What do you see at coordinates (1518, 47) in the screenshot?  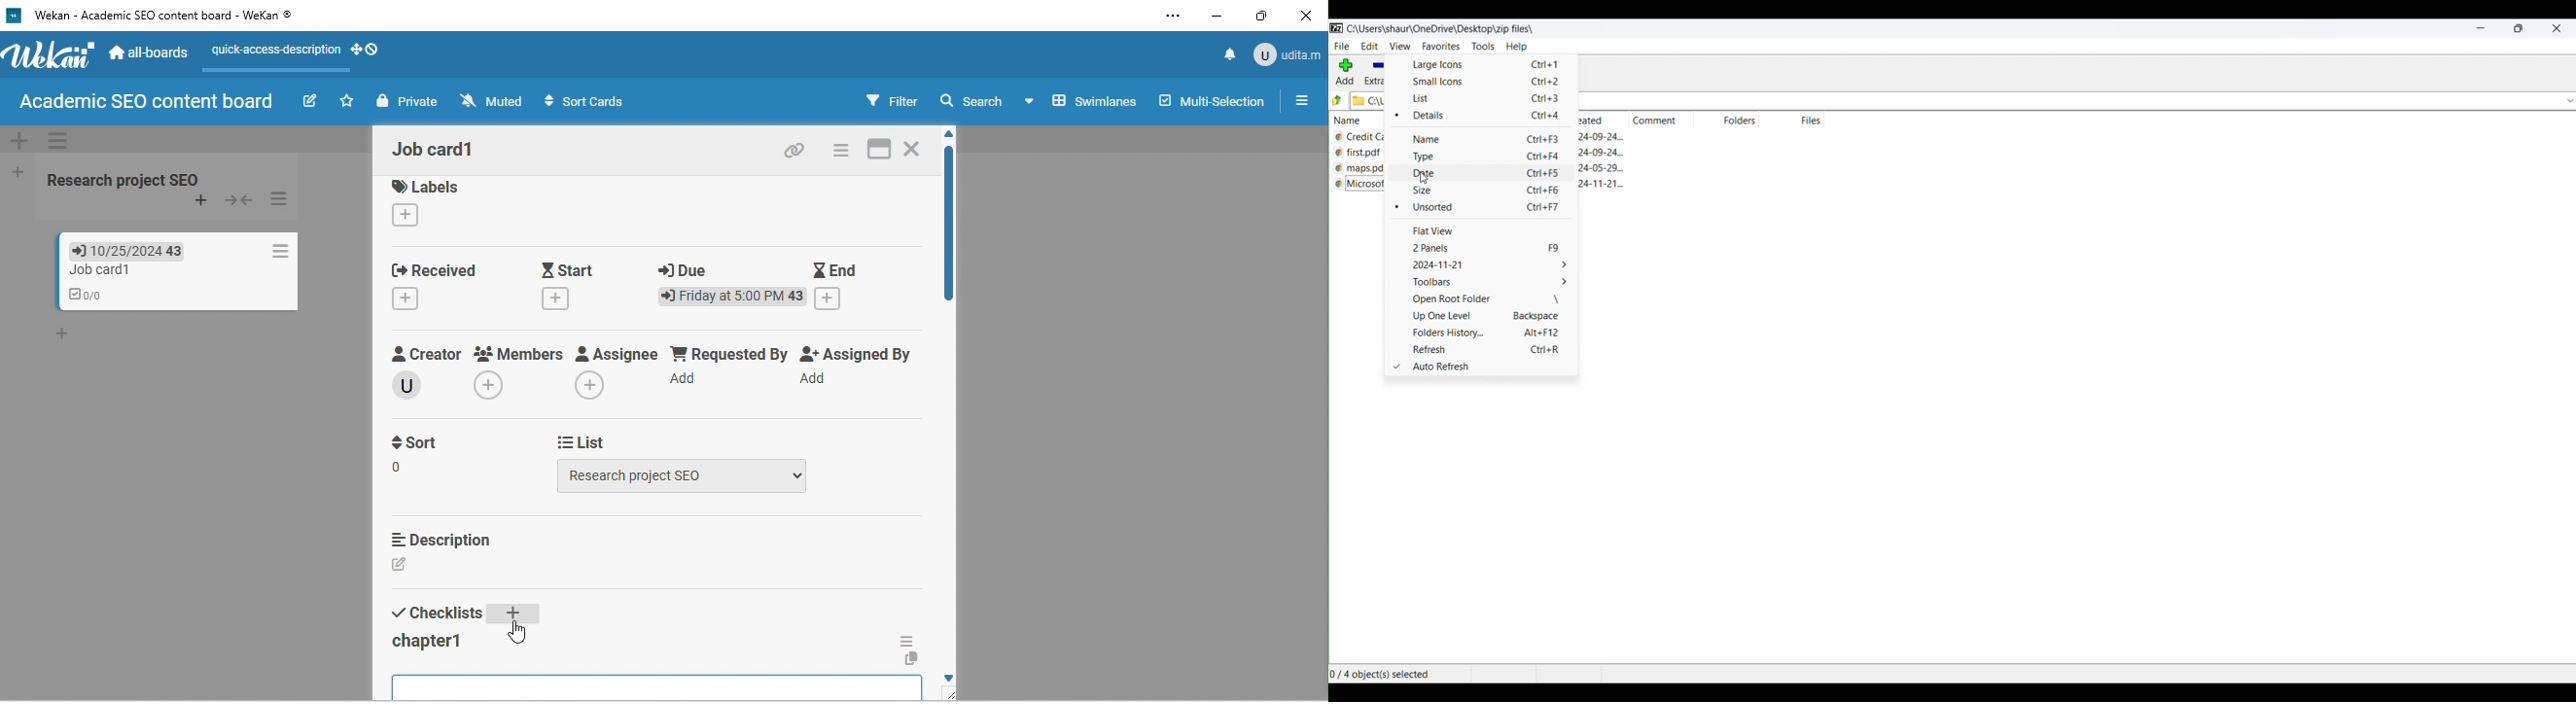 I see `help` at bounding box center [1518, 47].